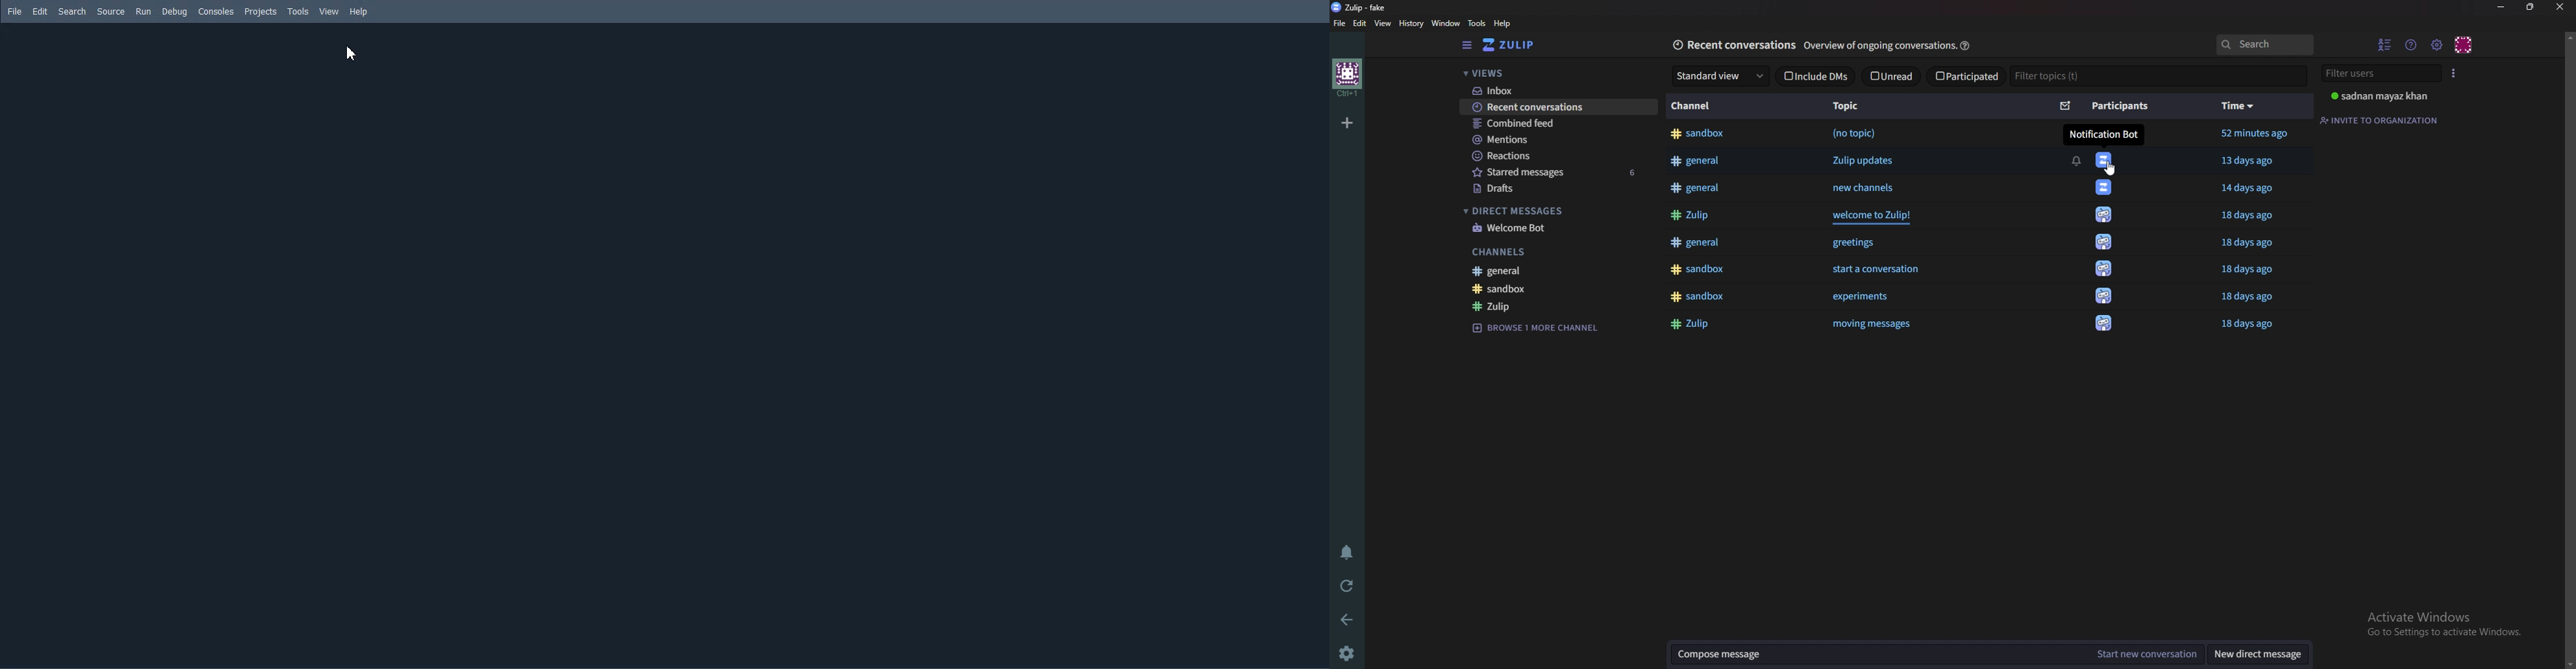  I want to click on Time, so click(2239, 106).